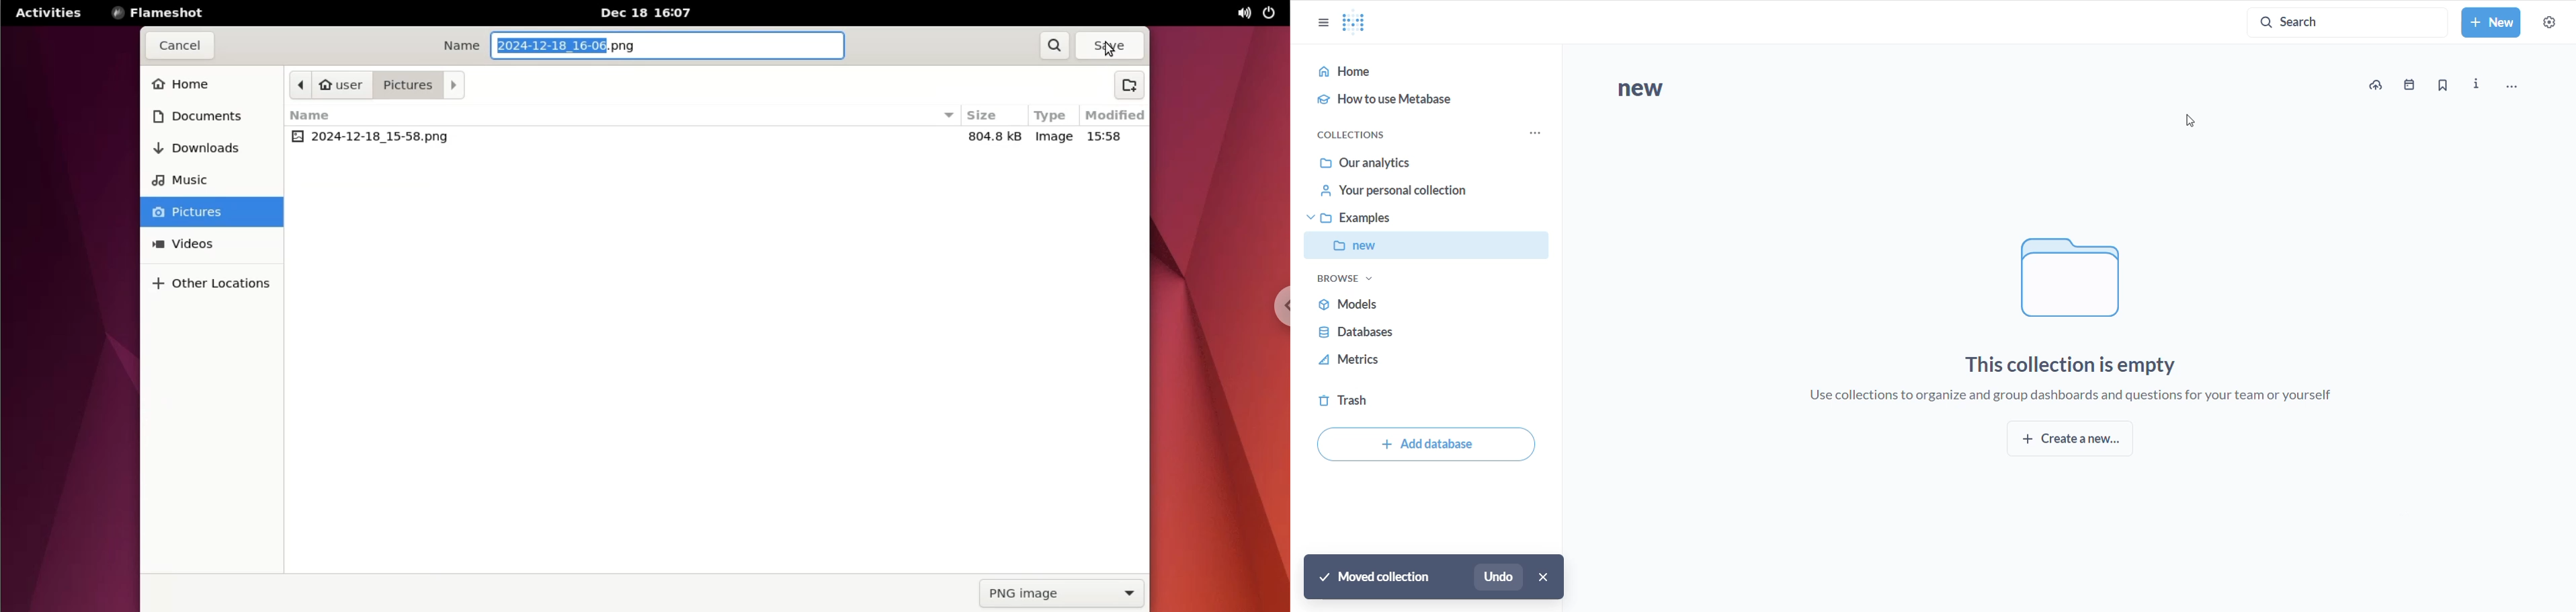  Describe the element at coordinates (1547, 576) in the screenshot. I see `CLOSE` at that location.